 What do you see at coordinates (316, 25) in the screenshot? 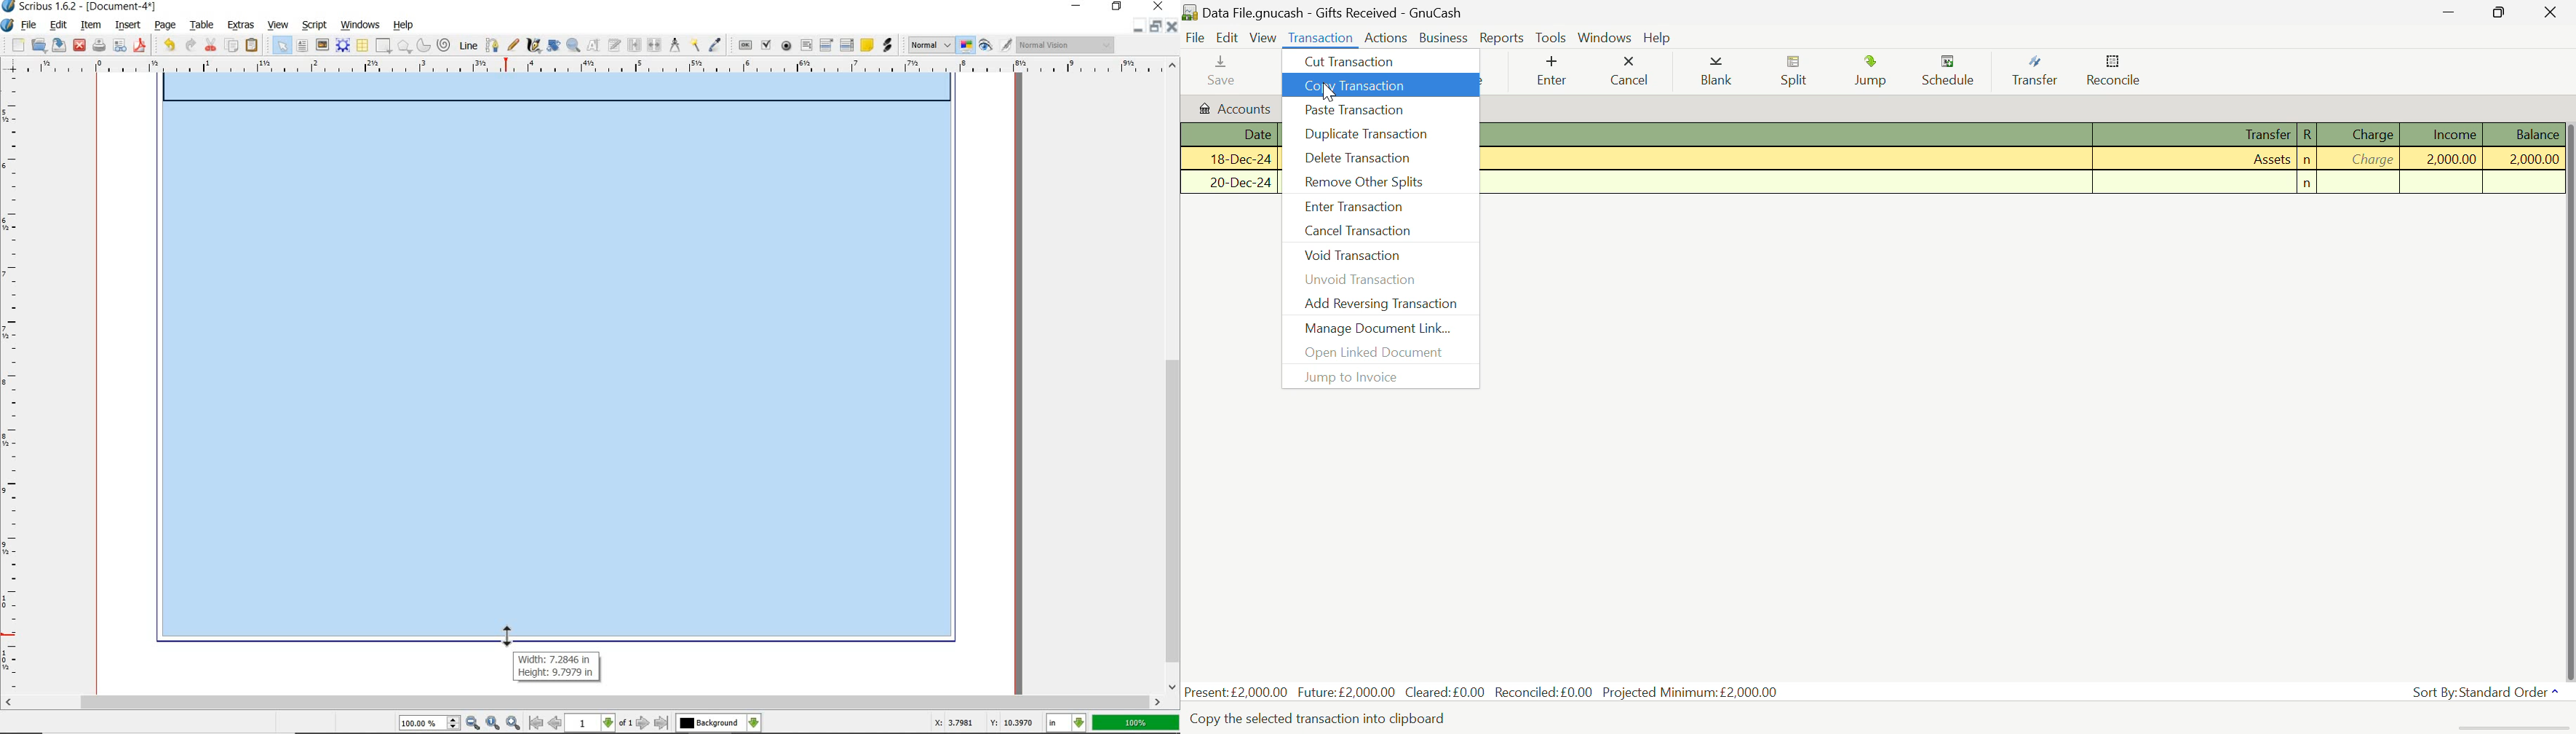
I see `script` at bounding box center [316, 25].